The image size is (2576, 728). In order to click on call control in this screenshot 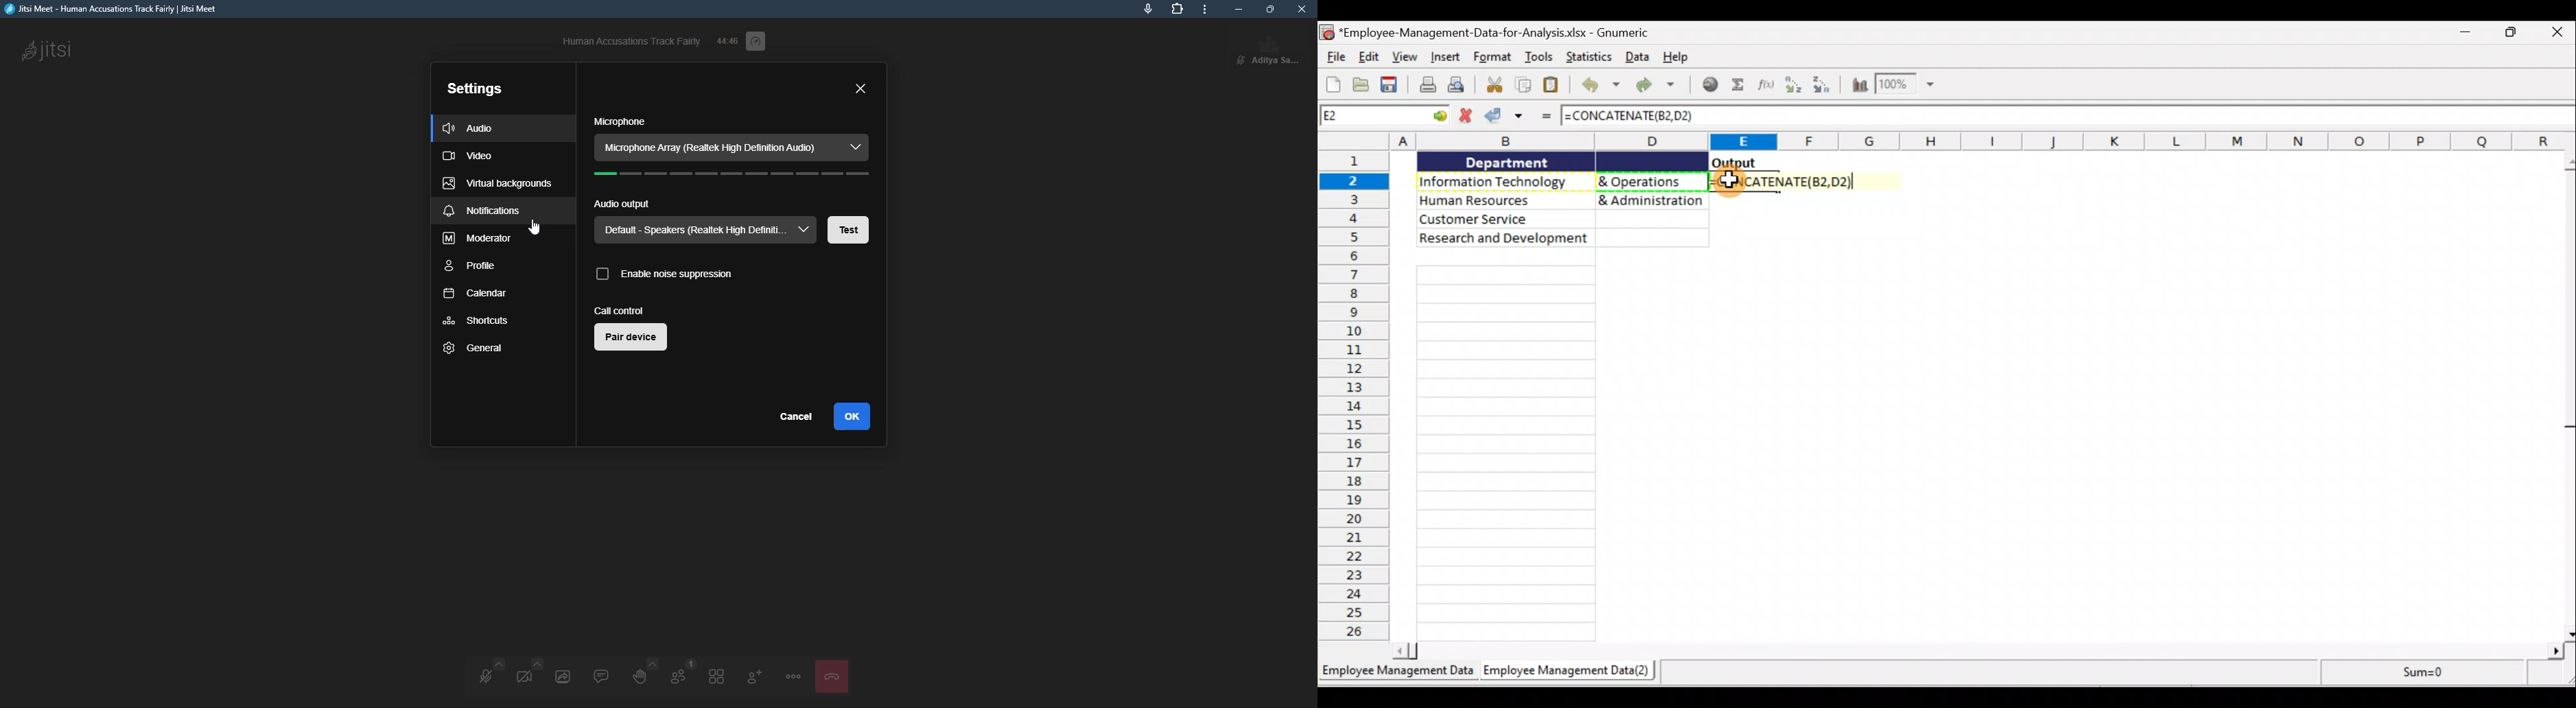, I will do `click(620, 310)`.